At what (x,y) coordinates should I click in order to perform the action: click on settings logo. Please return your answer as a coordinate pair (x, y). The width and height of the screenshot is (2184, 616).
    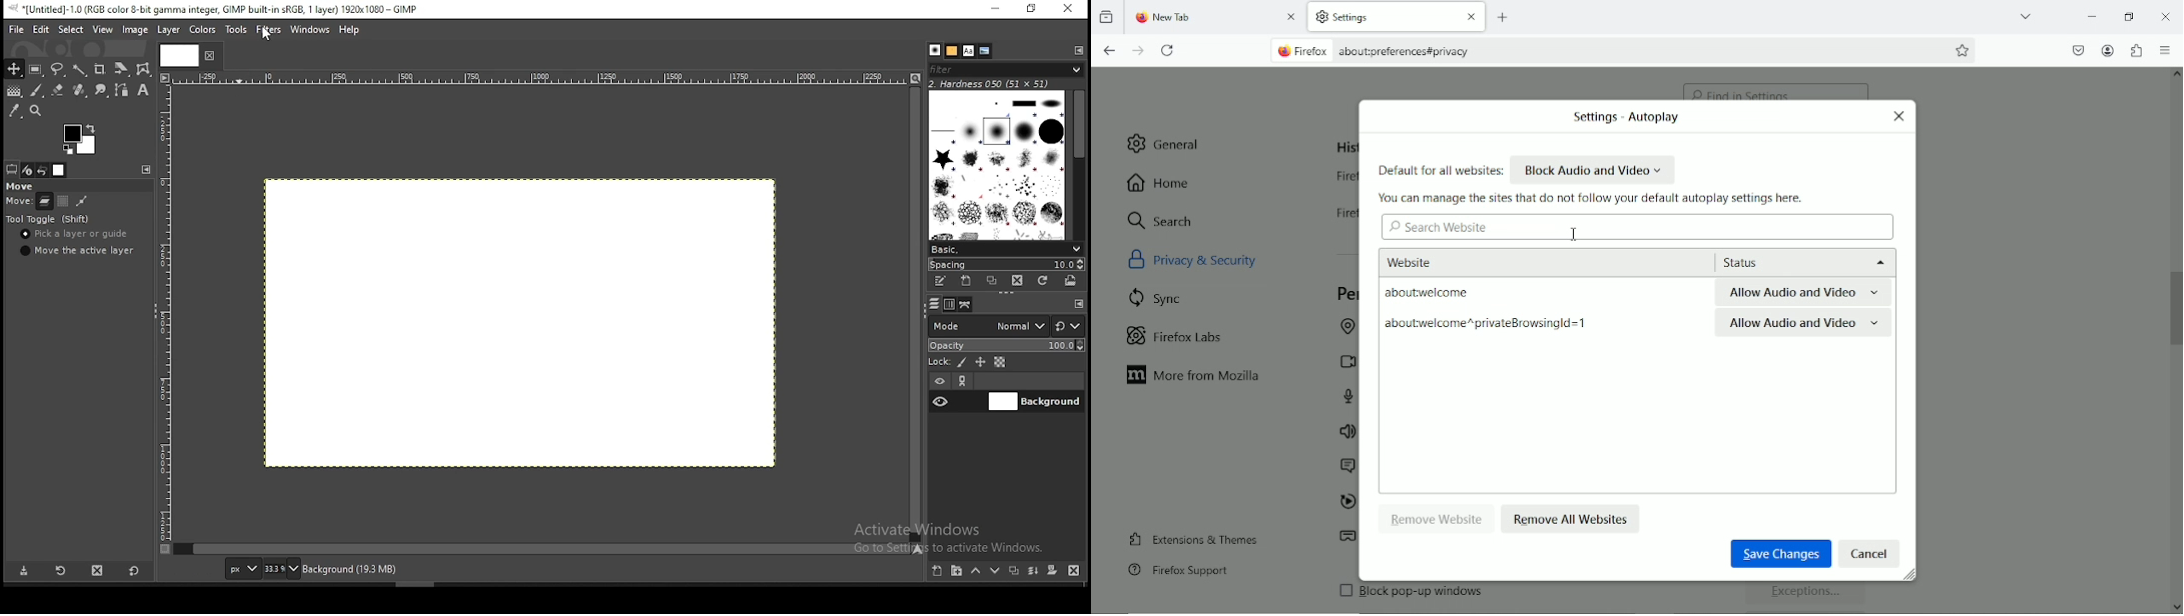
    Looking at the image, I should click on (1321, 16).